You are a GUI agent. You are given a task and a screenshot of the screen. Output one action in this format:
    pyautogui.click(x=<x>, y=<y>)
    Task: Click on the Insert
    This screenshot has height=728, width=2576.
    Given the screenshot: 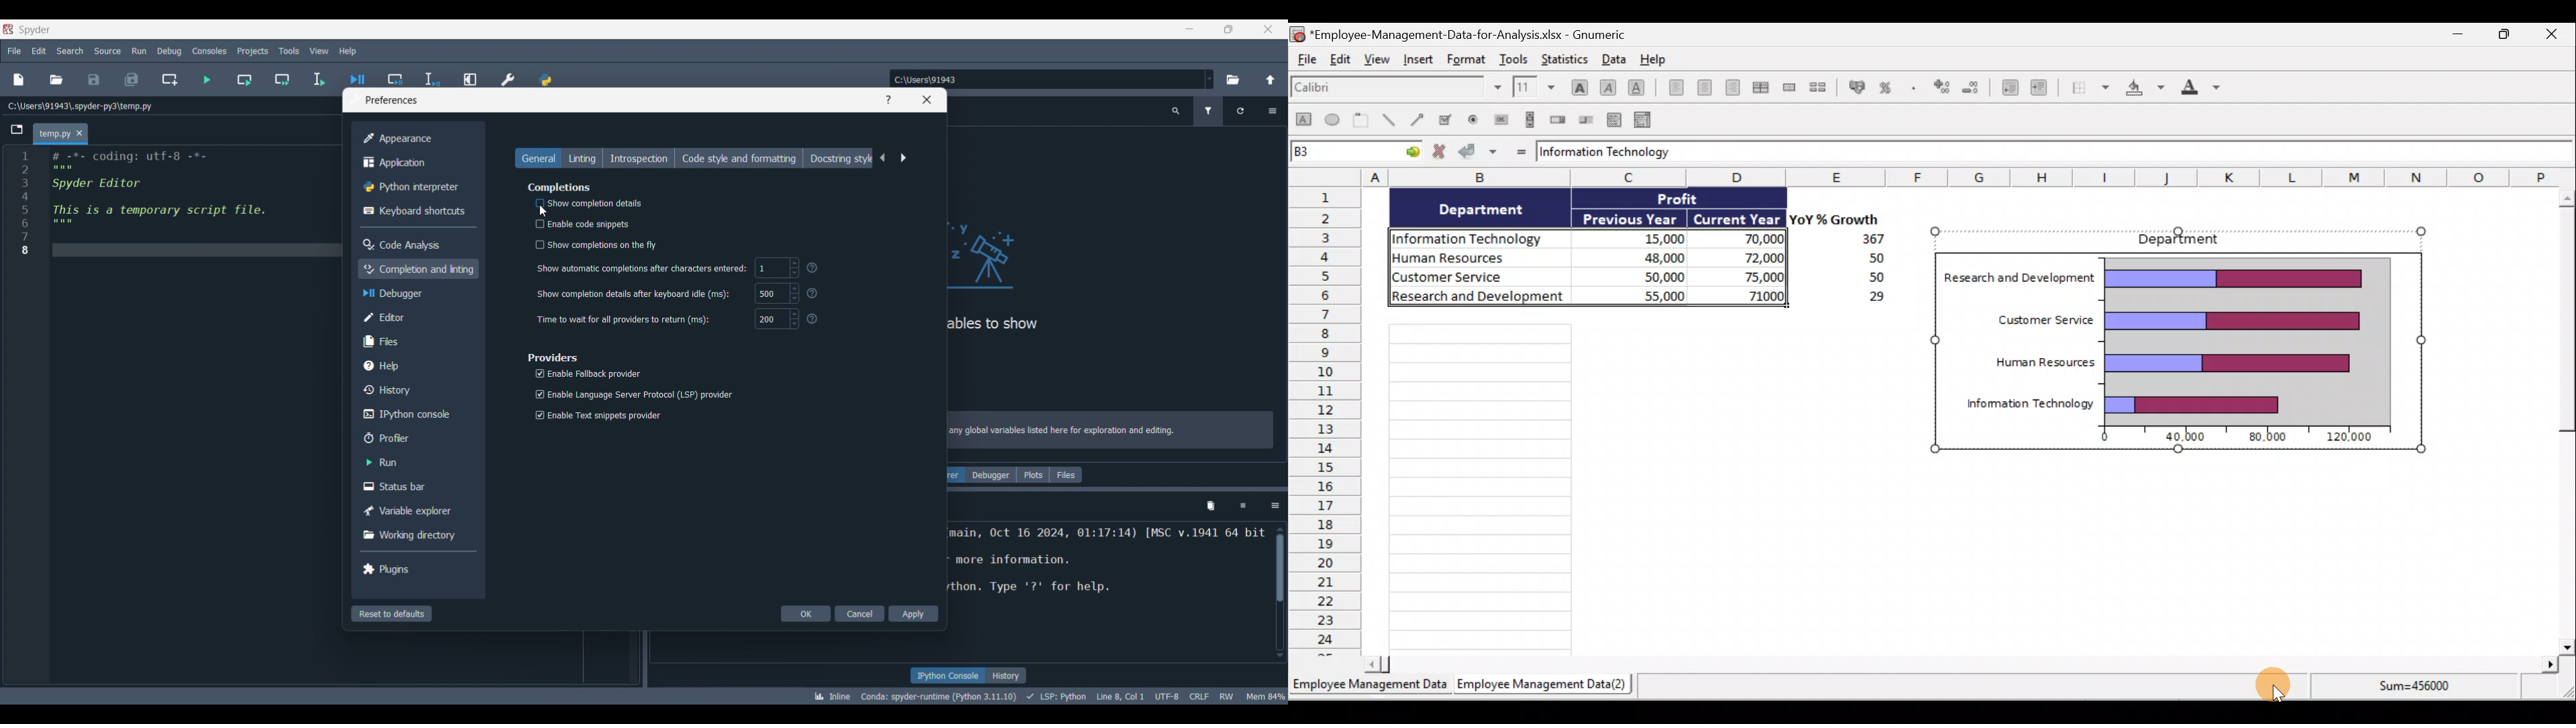 What is the action you would take?
    pyautogui.click(x=1421, y=60)
    